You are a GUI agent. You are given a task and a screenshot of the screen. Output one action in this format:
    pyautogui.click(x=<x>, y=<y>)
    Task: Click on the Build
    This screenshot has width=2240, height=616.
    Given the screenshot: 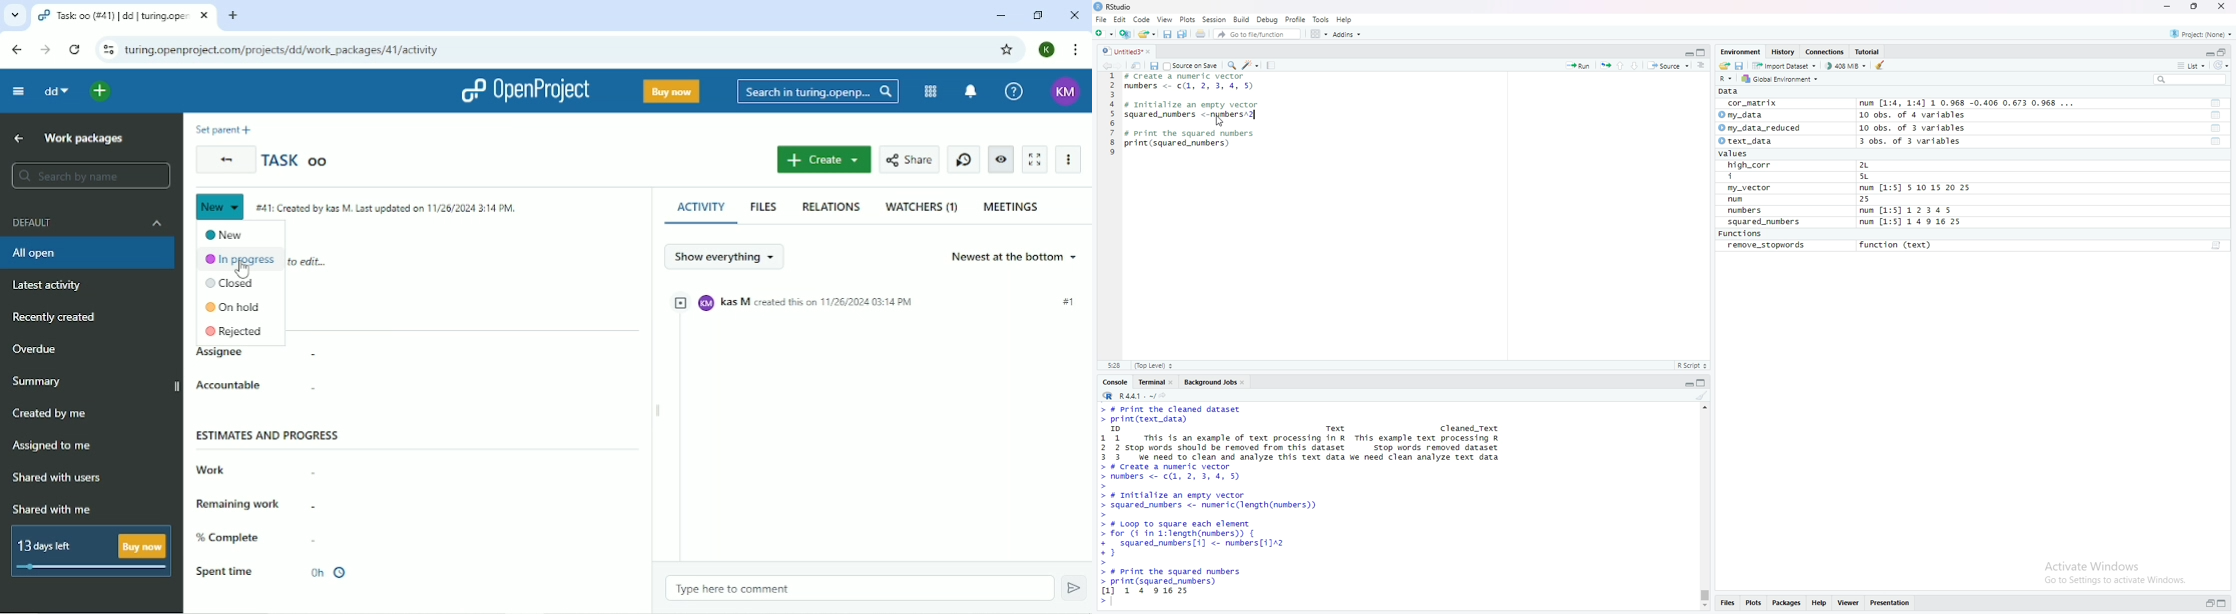 What is the action you would take?
    pyautogui.click(x=1242, y=19)
    